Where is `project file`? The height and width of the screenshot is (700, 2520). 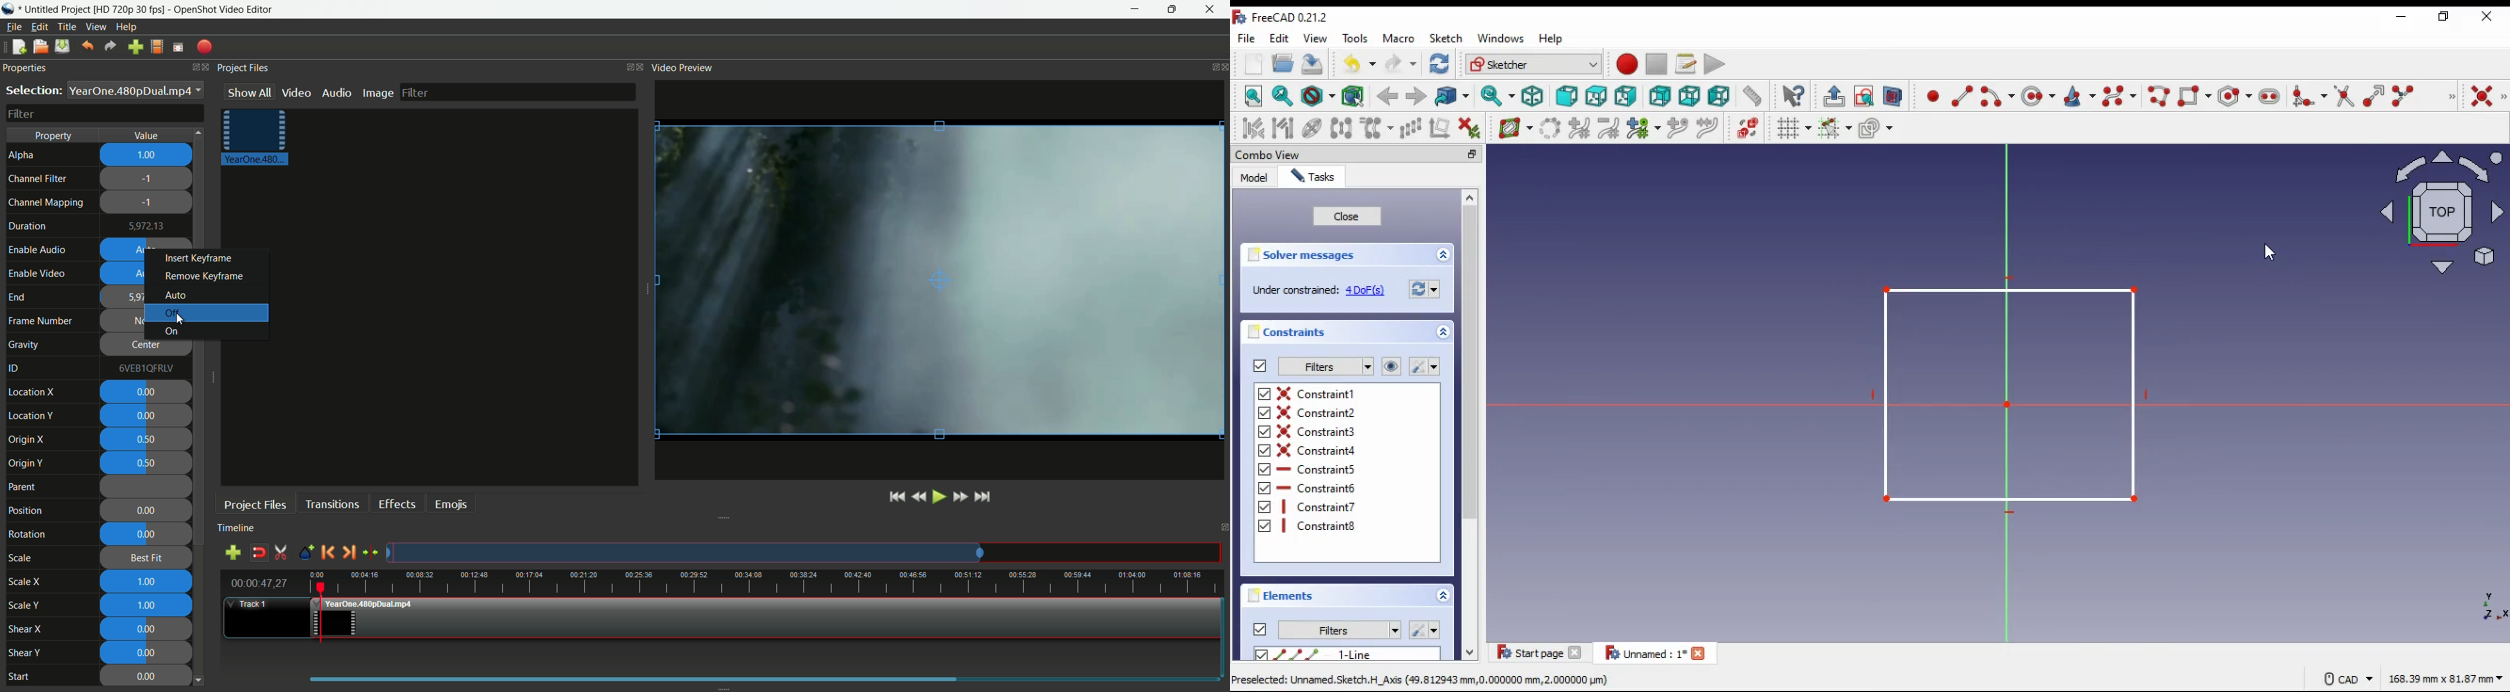 project file is located at coordinates (254, 138).